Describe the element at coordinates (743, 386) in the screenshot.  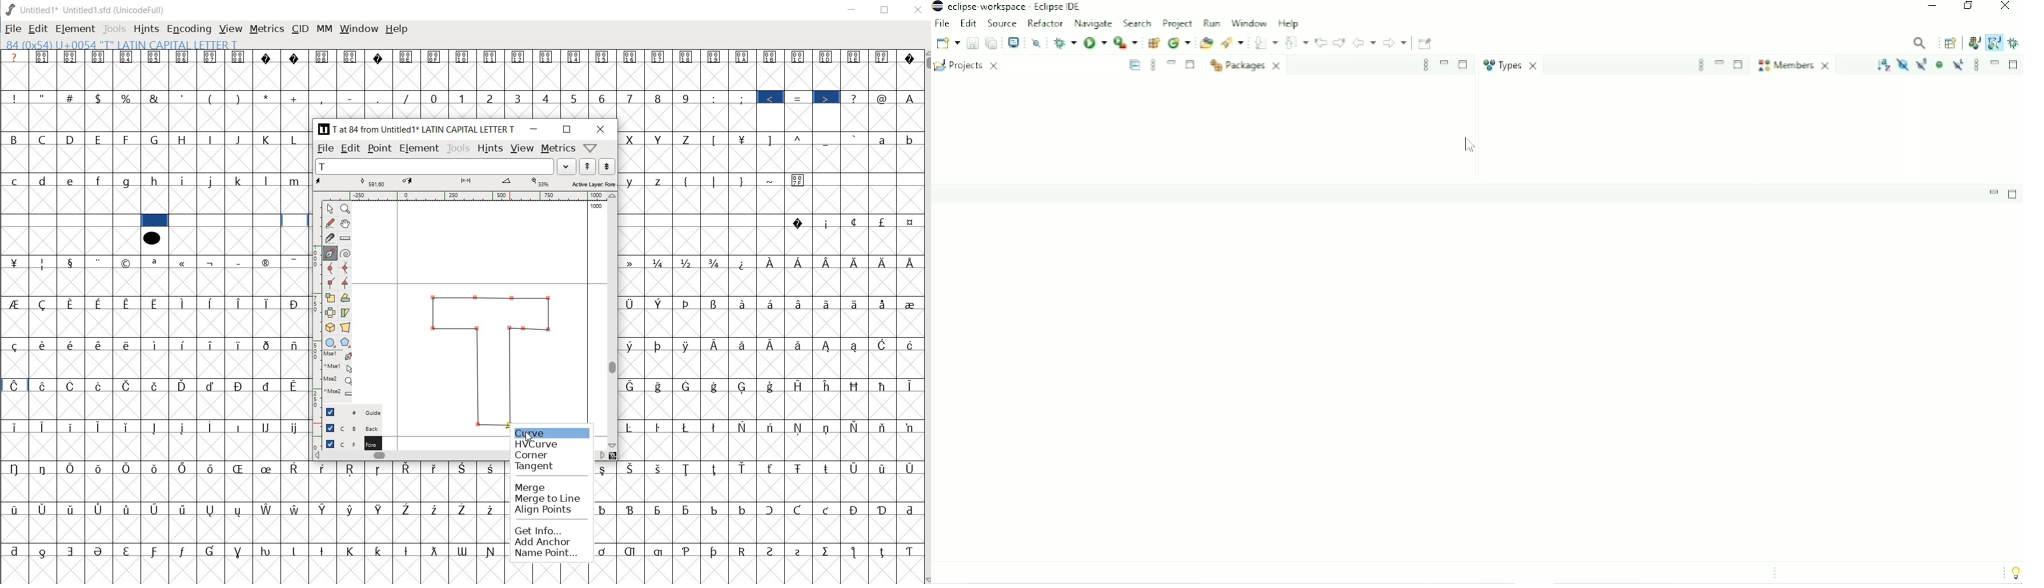
I see `Symbol` at that location.